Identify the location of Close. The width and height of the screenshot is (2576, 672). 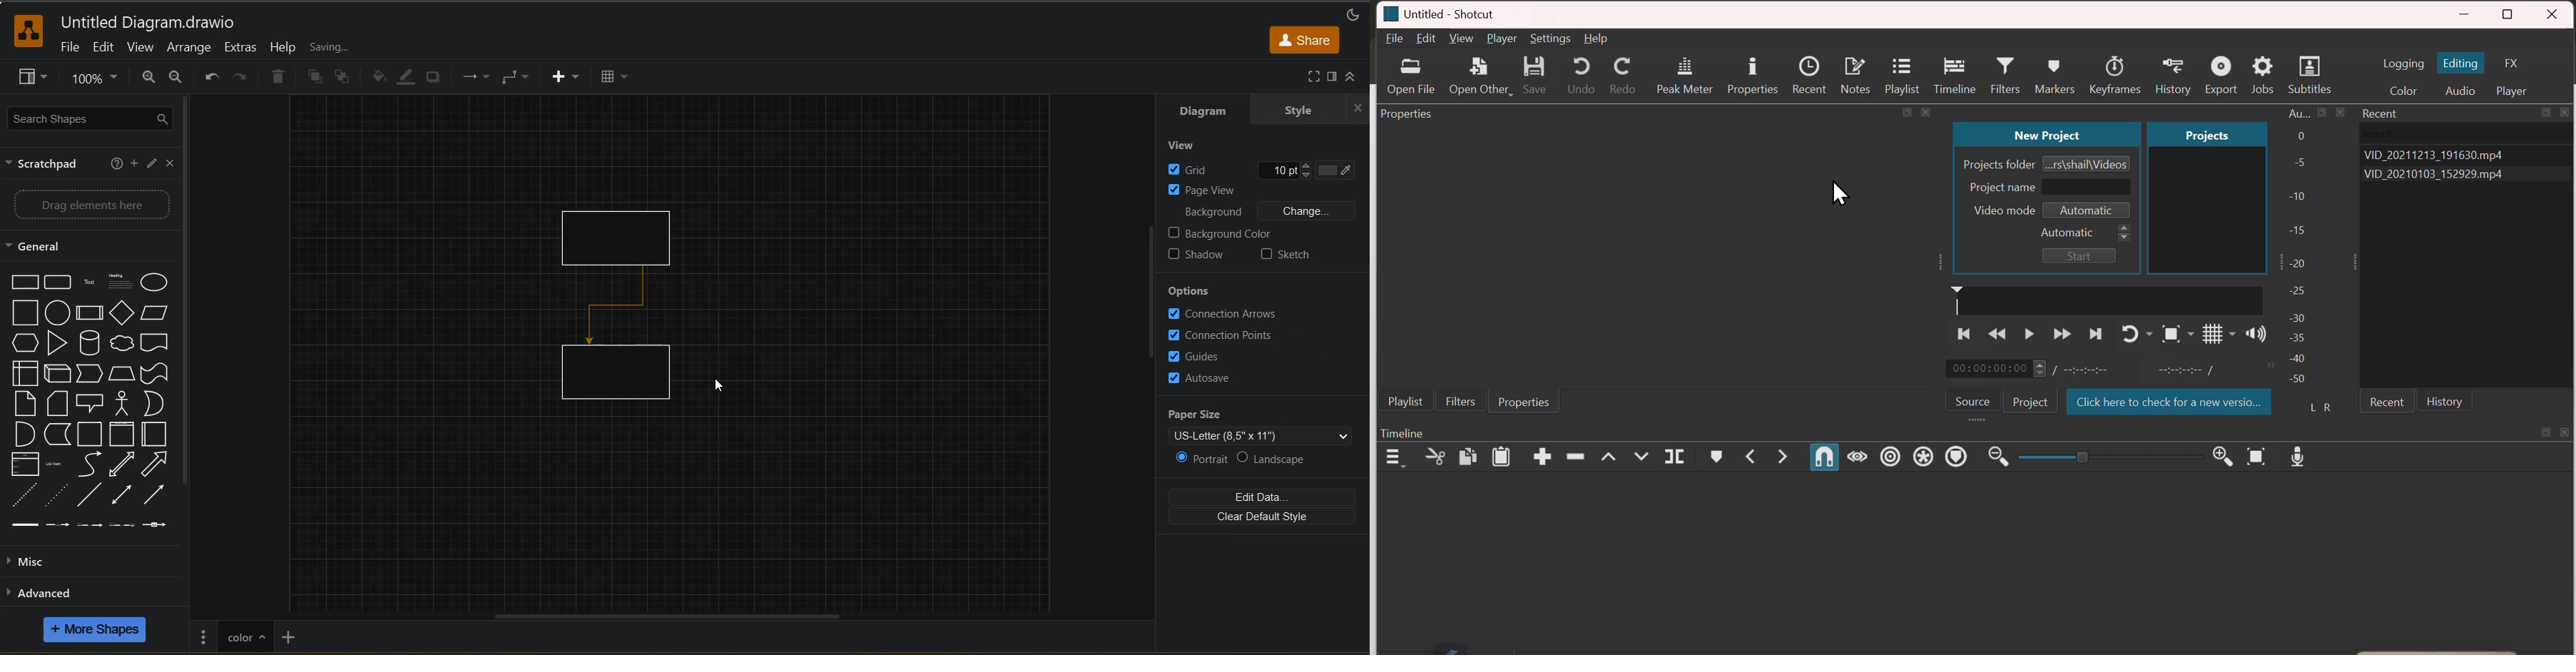
(2565, 113).